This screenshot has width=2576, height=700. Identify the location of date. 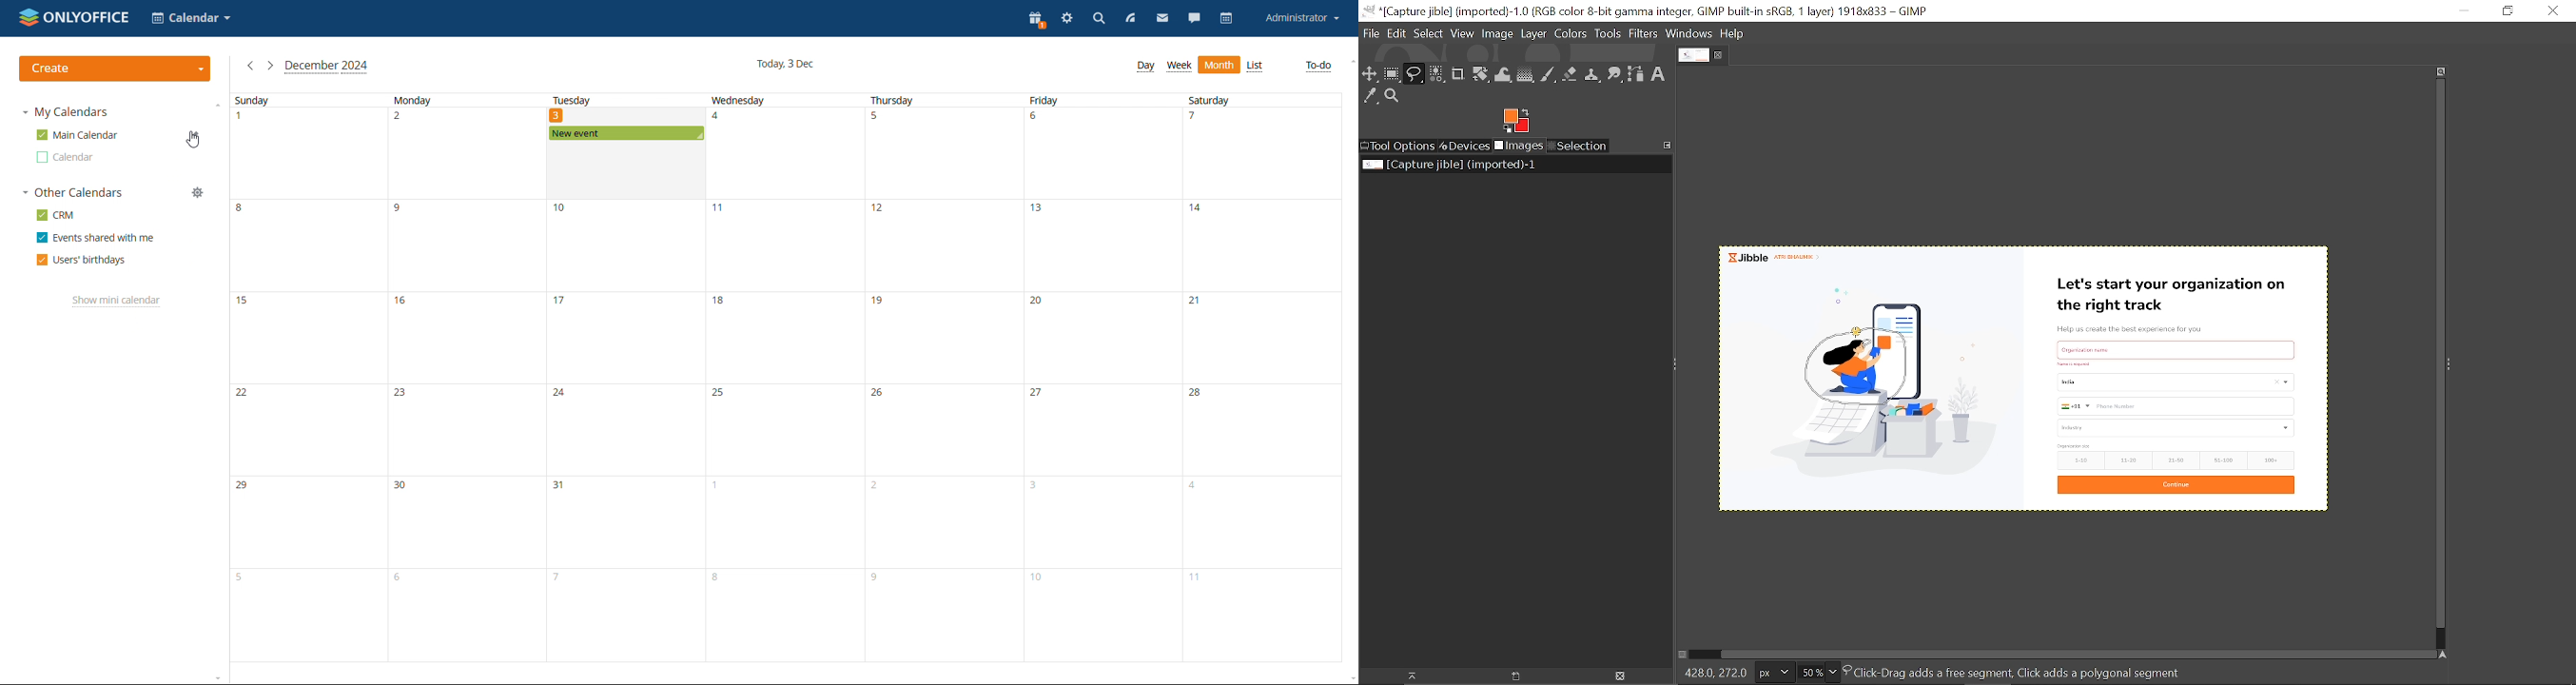
(1262, 337).